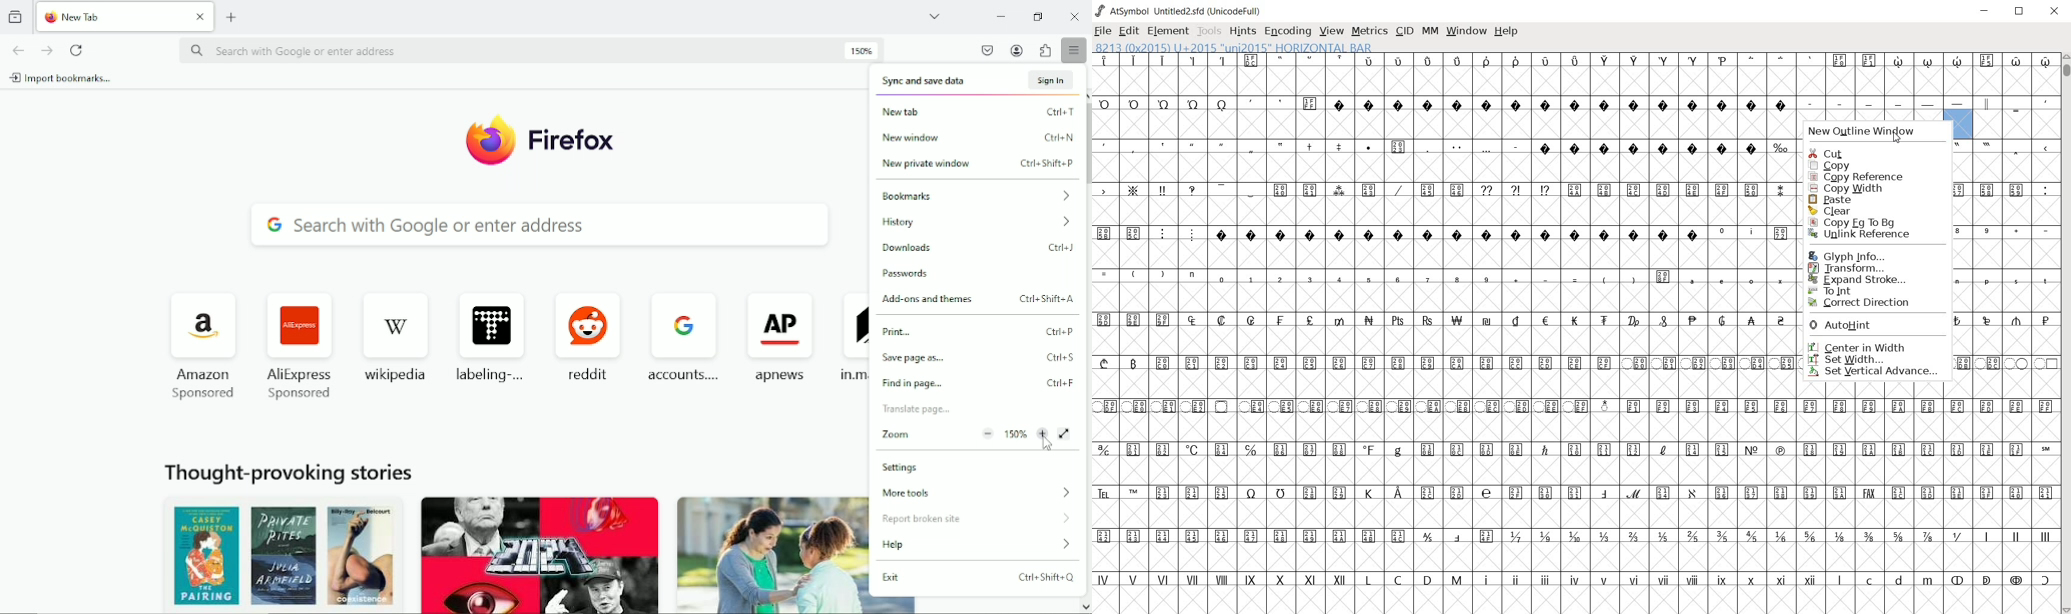  What do you see at coordinates (1169, 31) in the screenshot?
I see `ELEMENT` at bounding box center [1169, 31].